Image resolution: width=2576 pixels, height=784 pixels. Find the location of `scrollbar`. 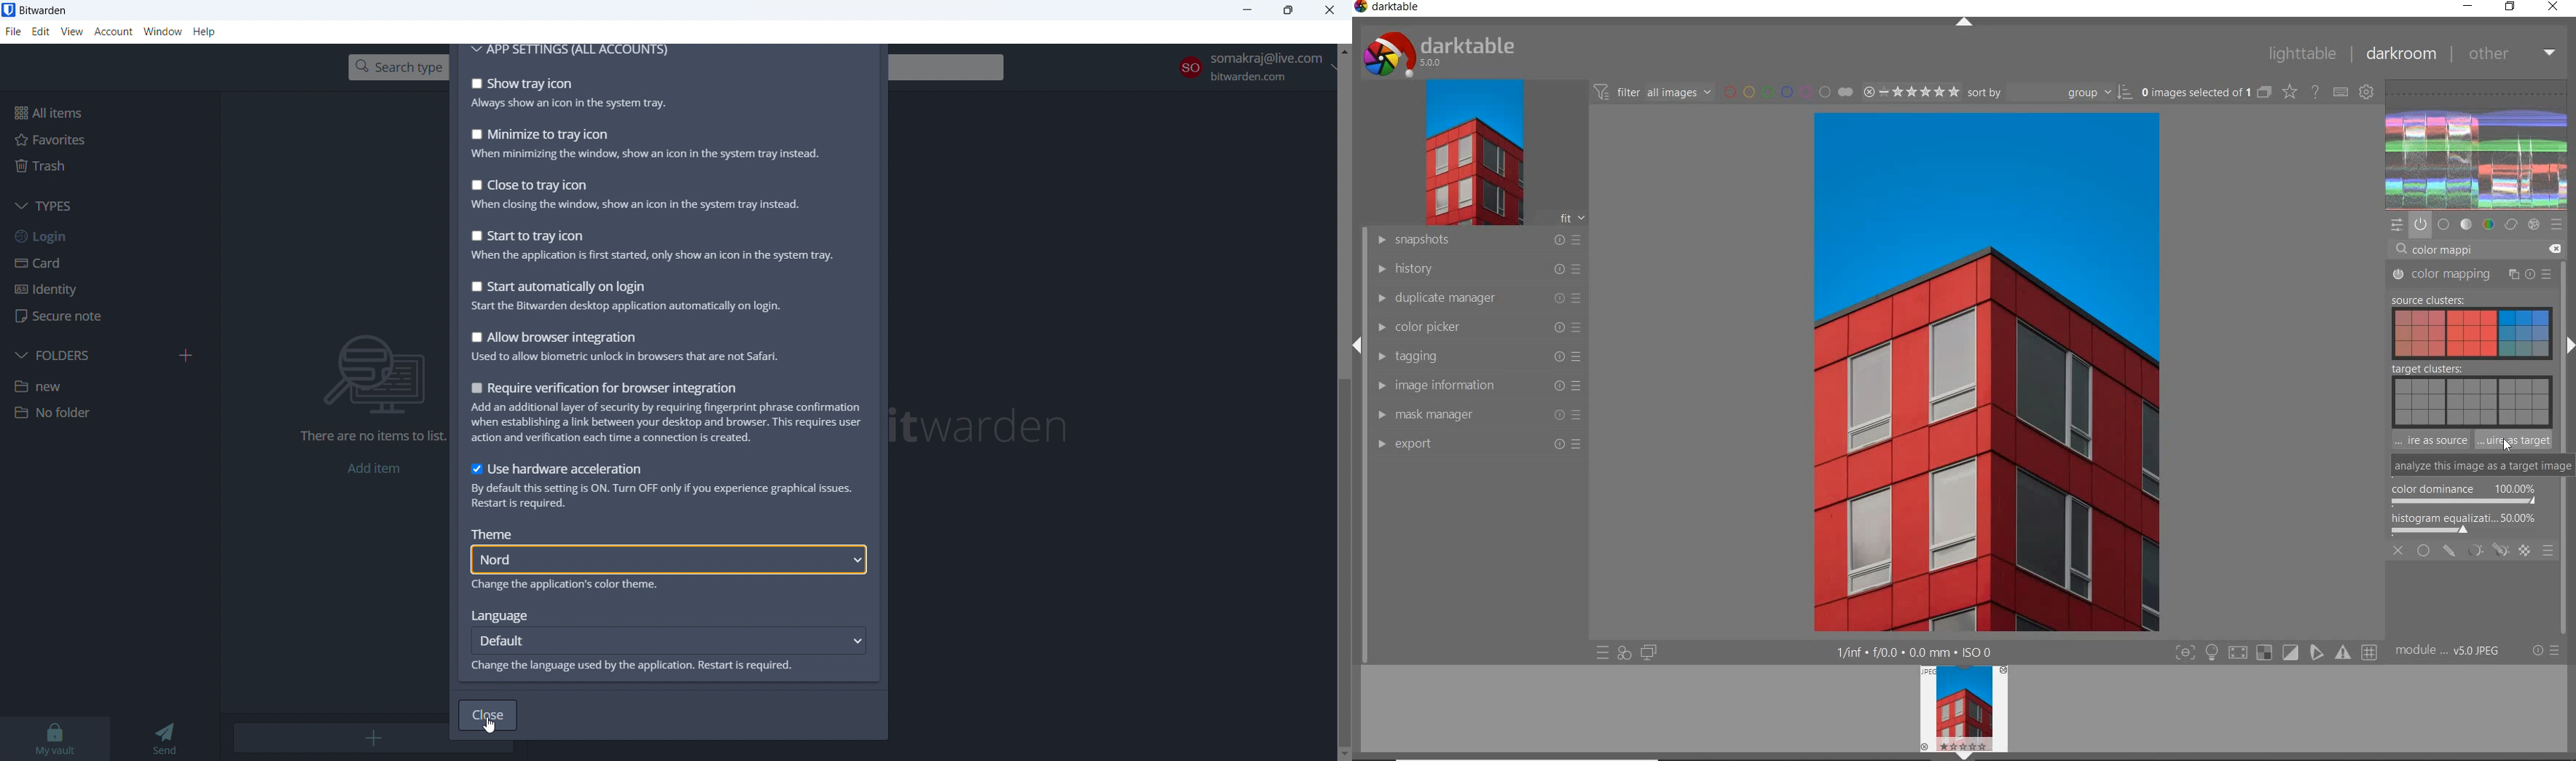

scrollbar is located at coordinates (1344, 562).